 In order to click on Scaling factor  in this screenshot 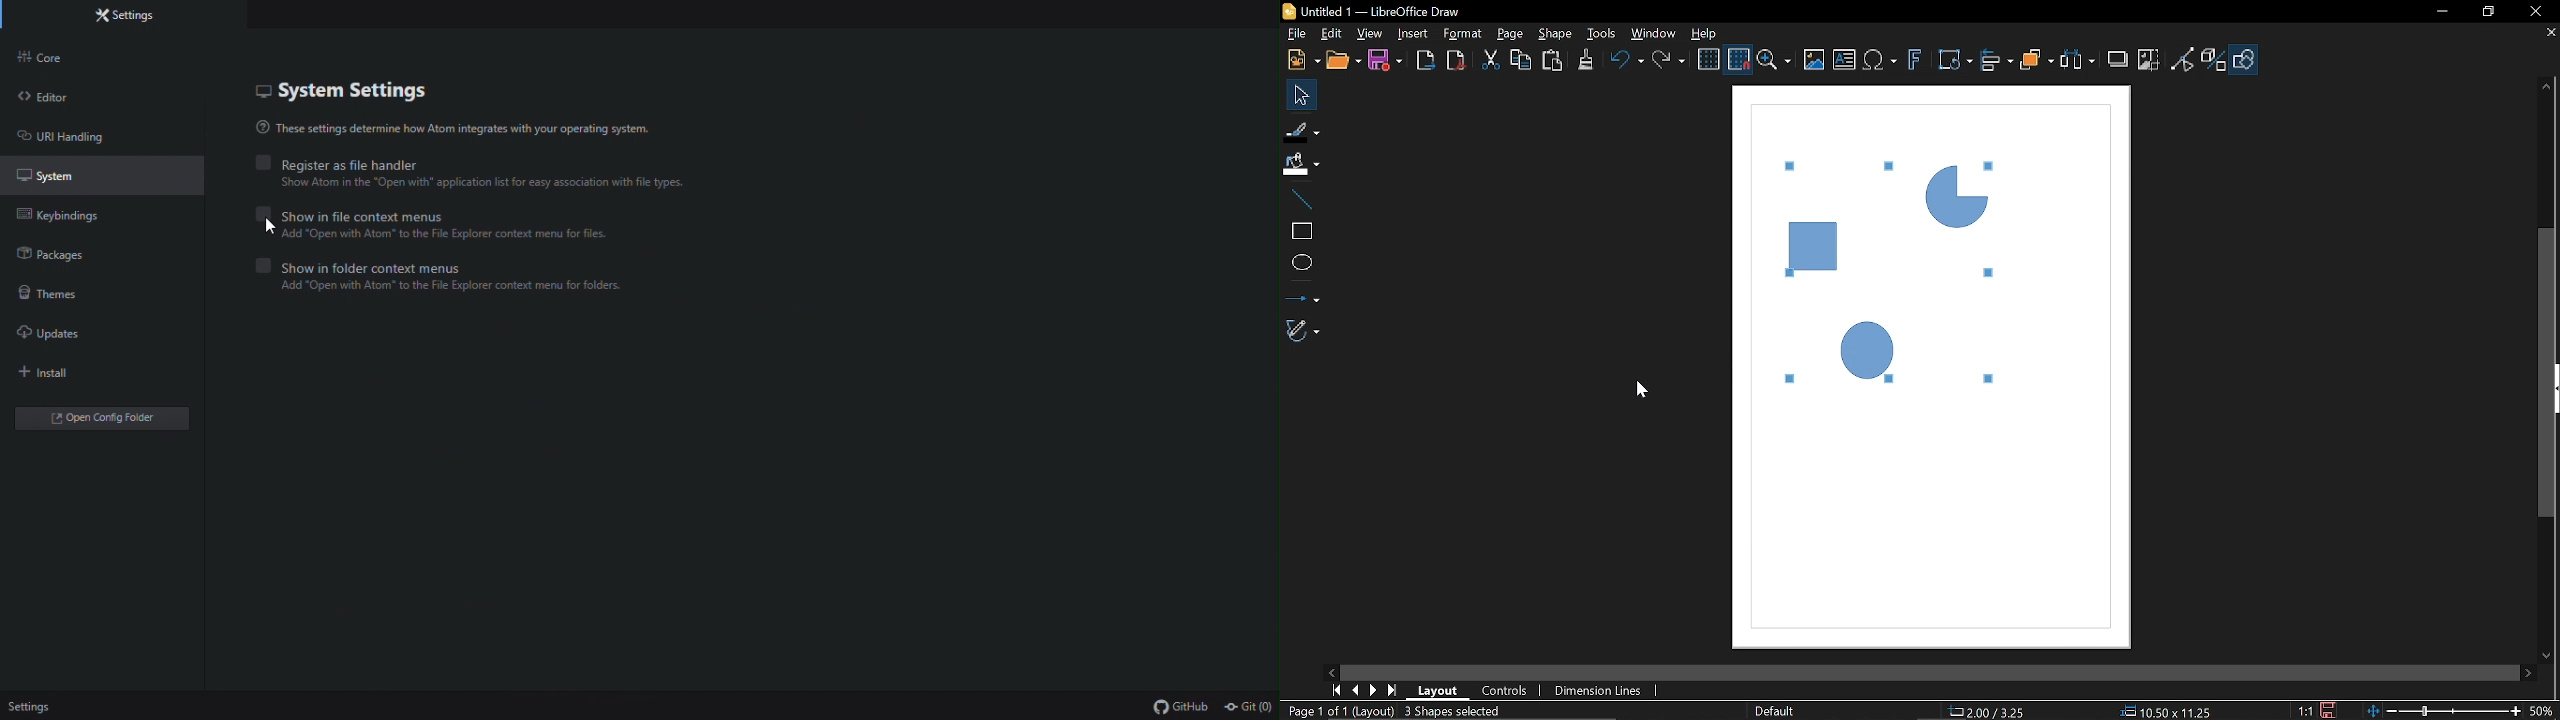, I will do `click(2304, 710)`.